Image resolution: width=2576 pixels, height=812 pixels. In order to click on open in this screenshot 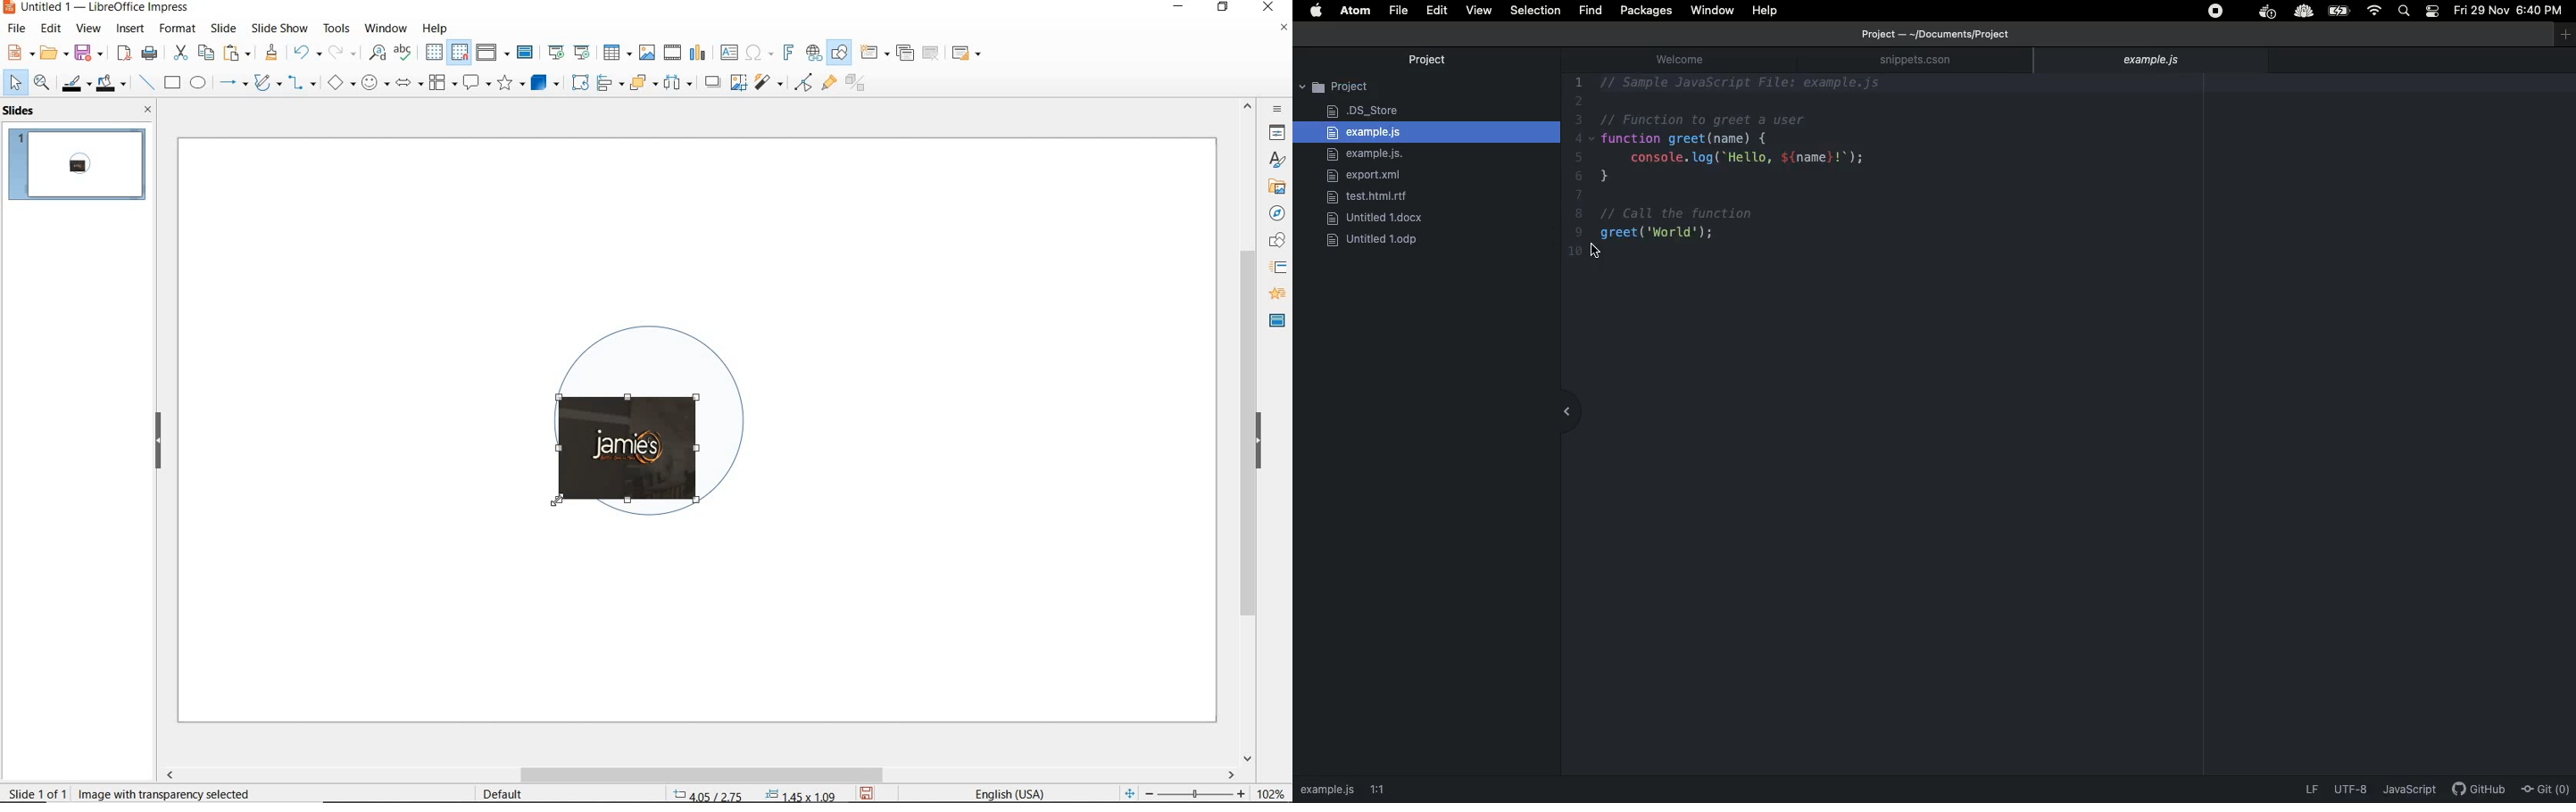, I will do `click(52, 53)`.